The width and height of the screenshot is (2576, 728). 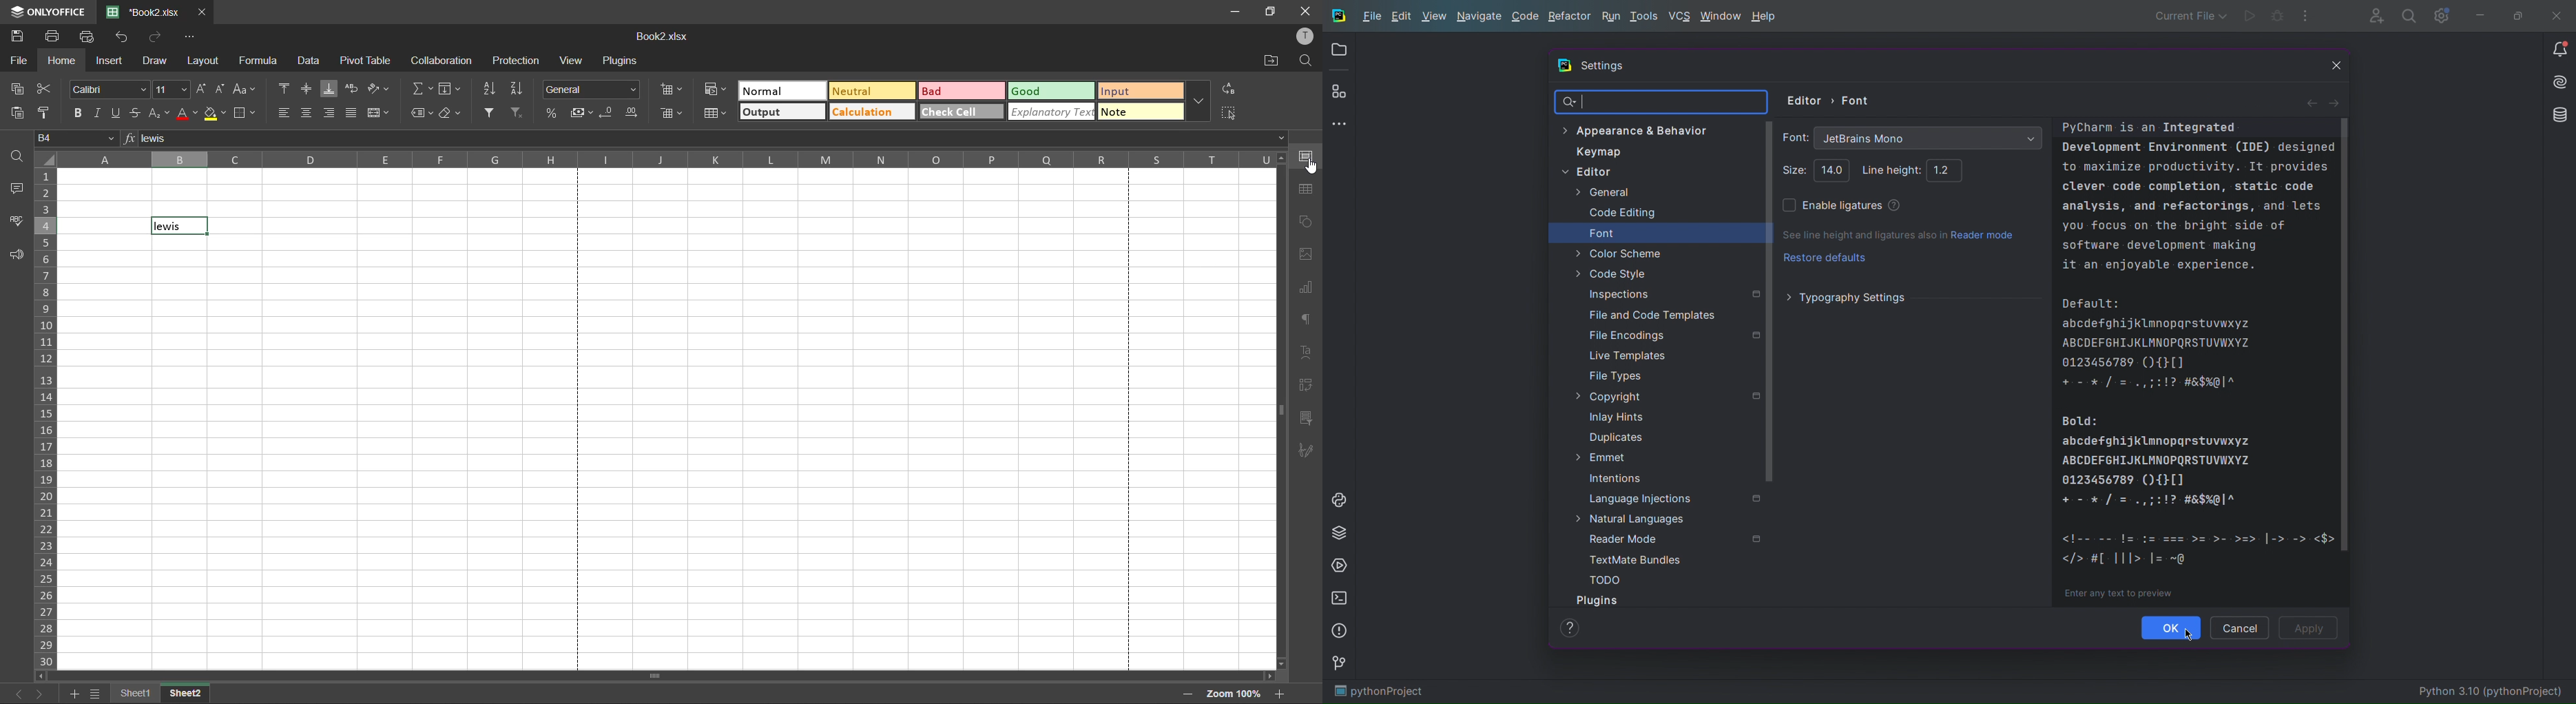 What do you see at coordinates (1639, 519) in the screenshot?
I see `Natural Languages` at bounding box center [1639, 519].